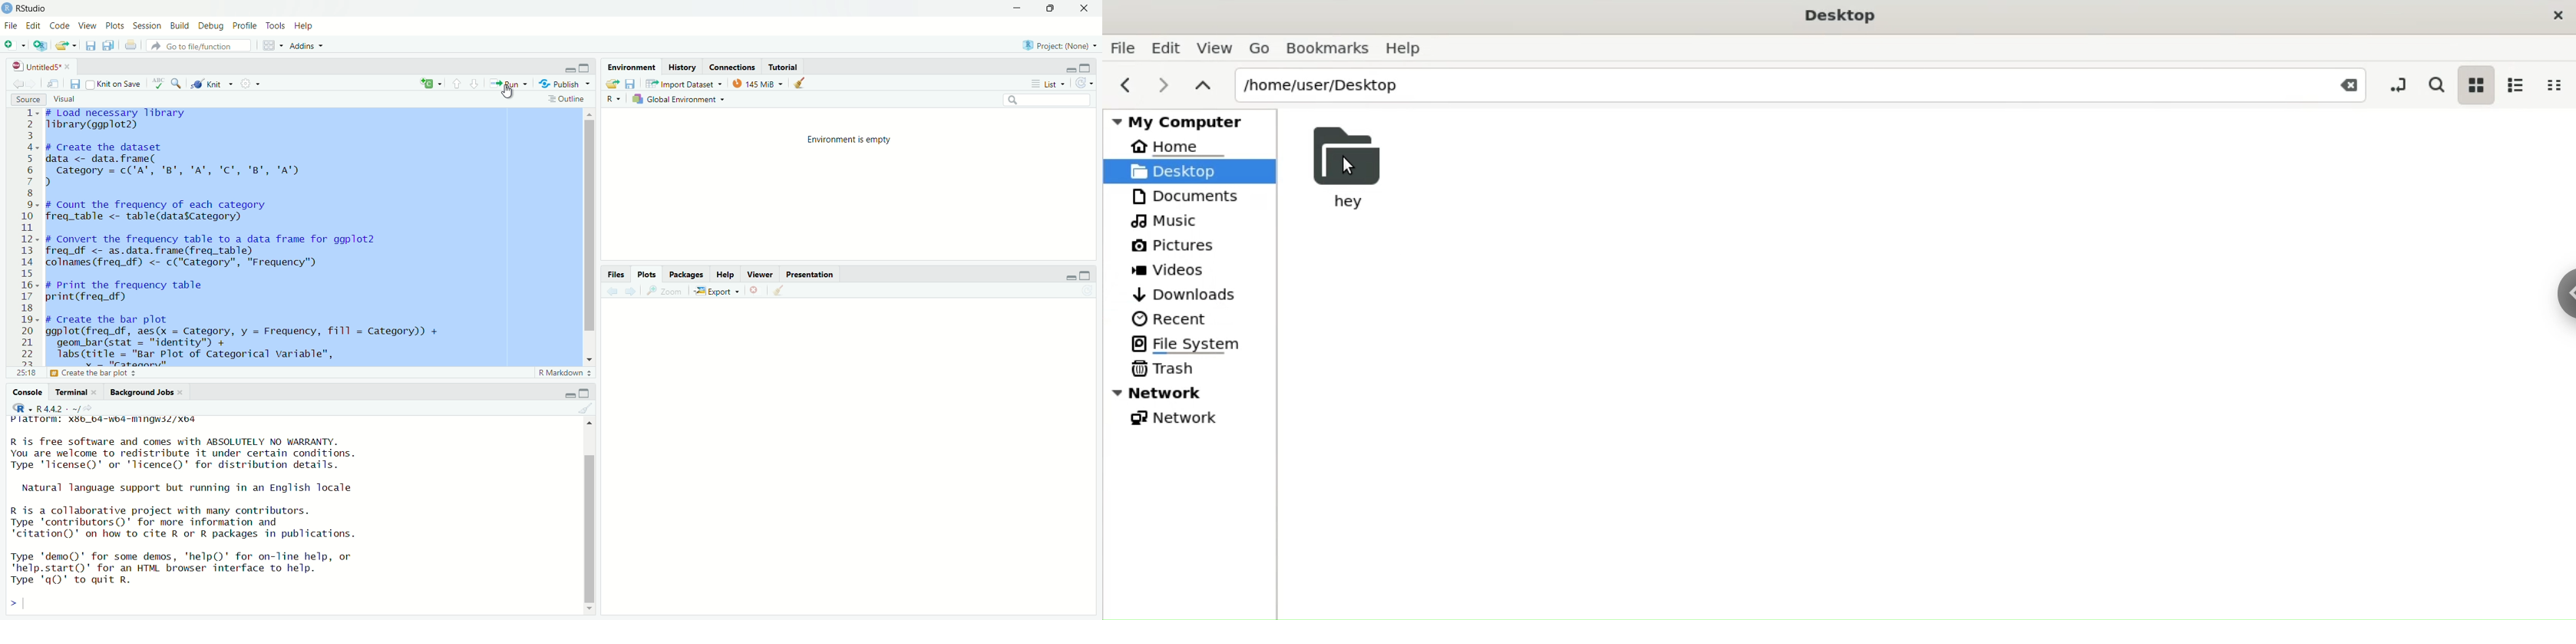 The width and height of the screenshot is (2576, 644). Describe the element at coordinates (725, 275) in the screenshot. I see `help` at that location.